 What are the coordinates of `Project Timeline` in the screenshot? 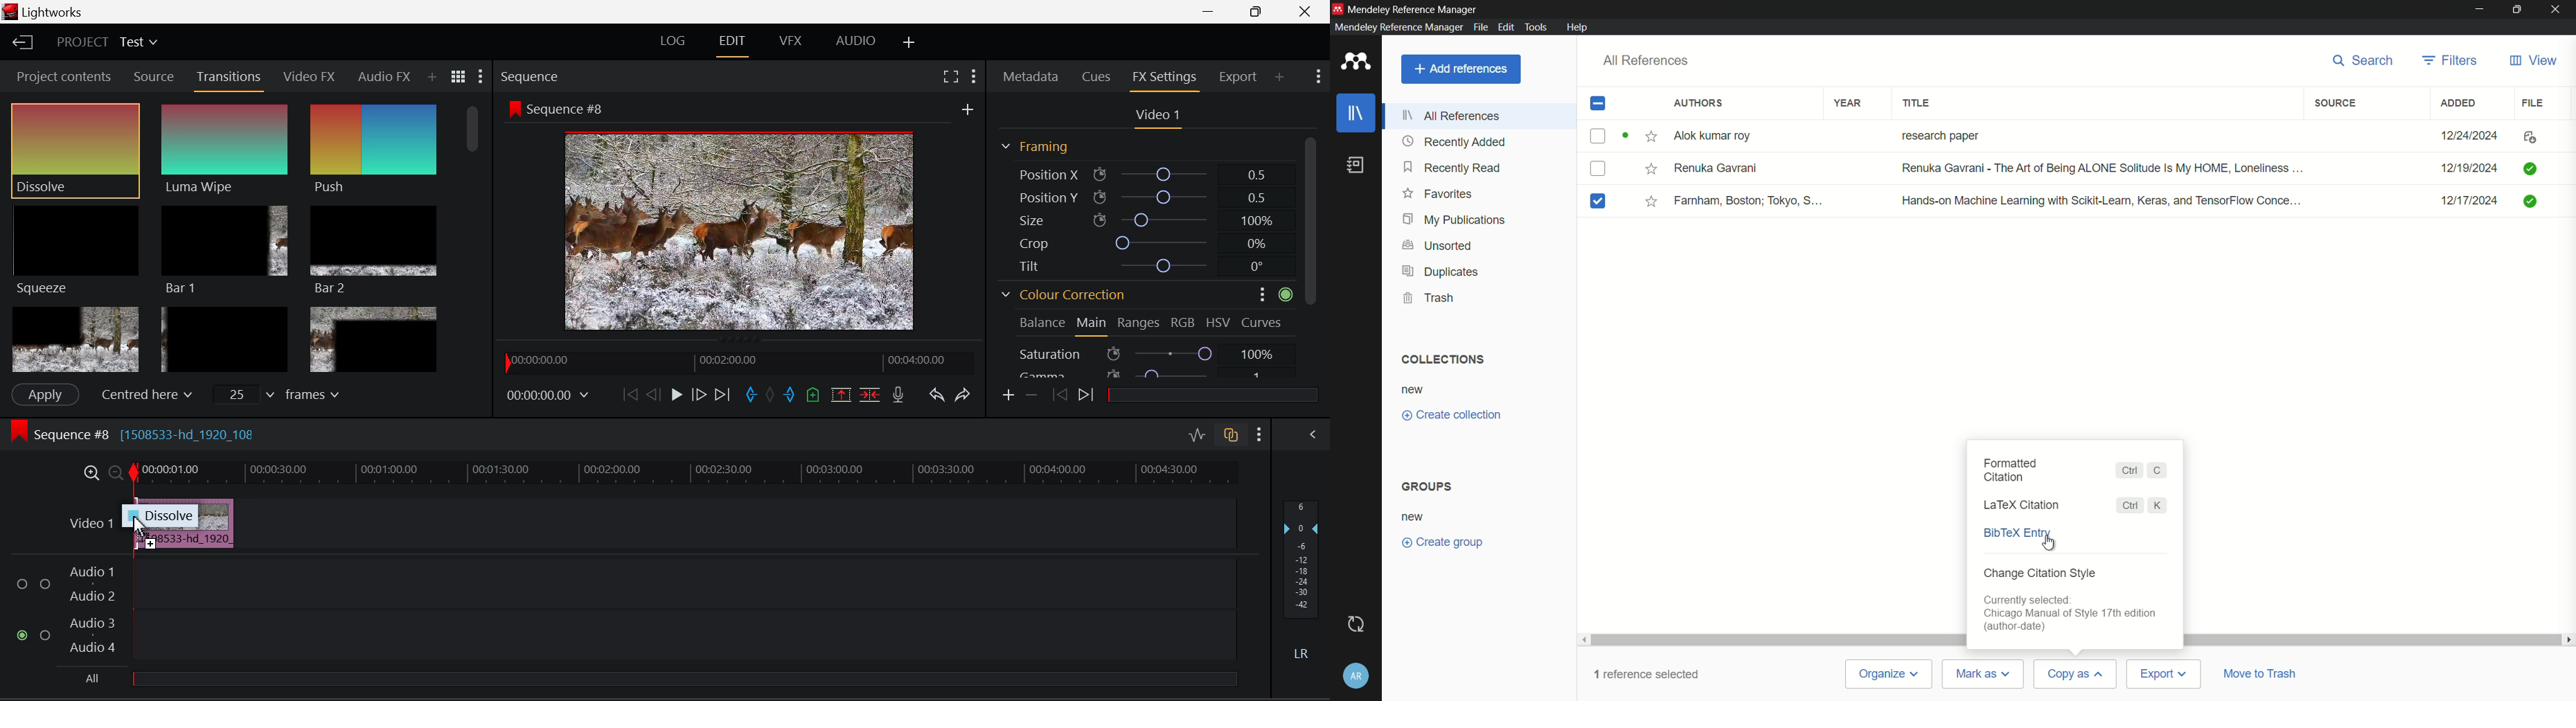 It's located at (682, 474).